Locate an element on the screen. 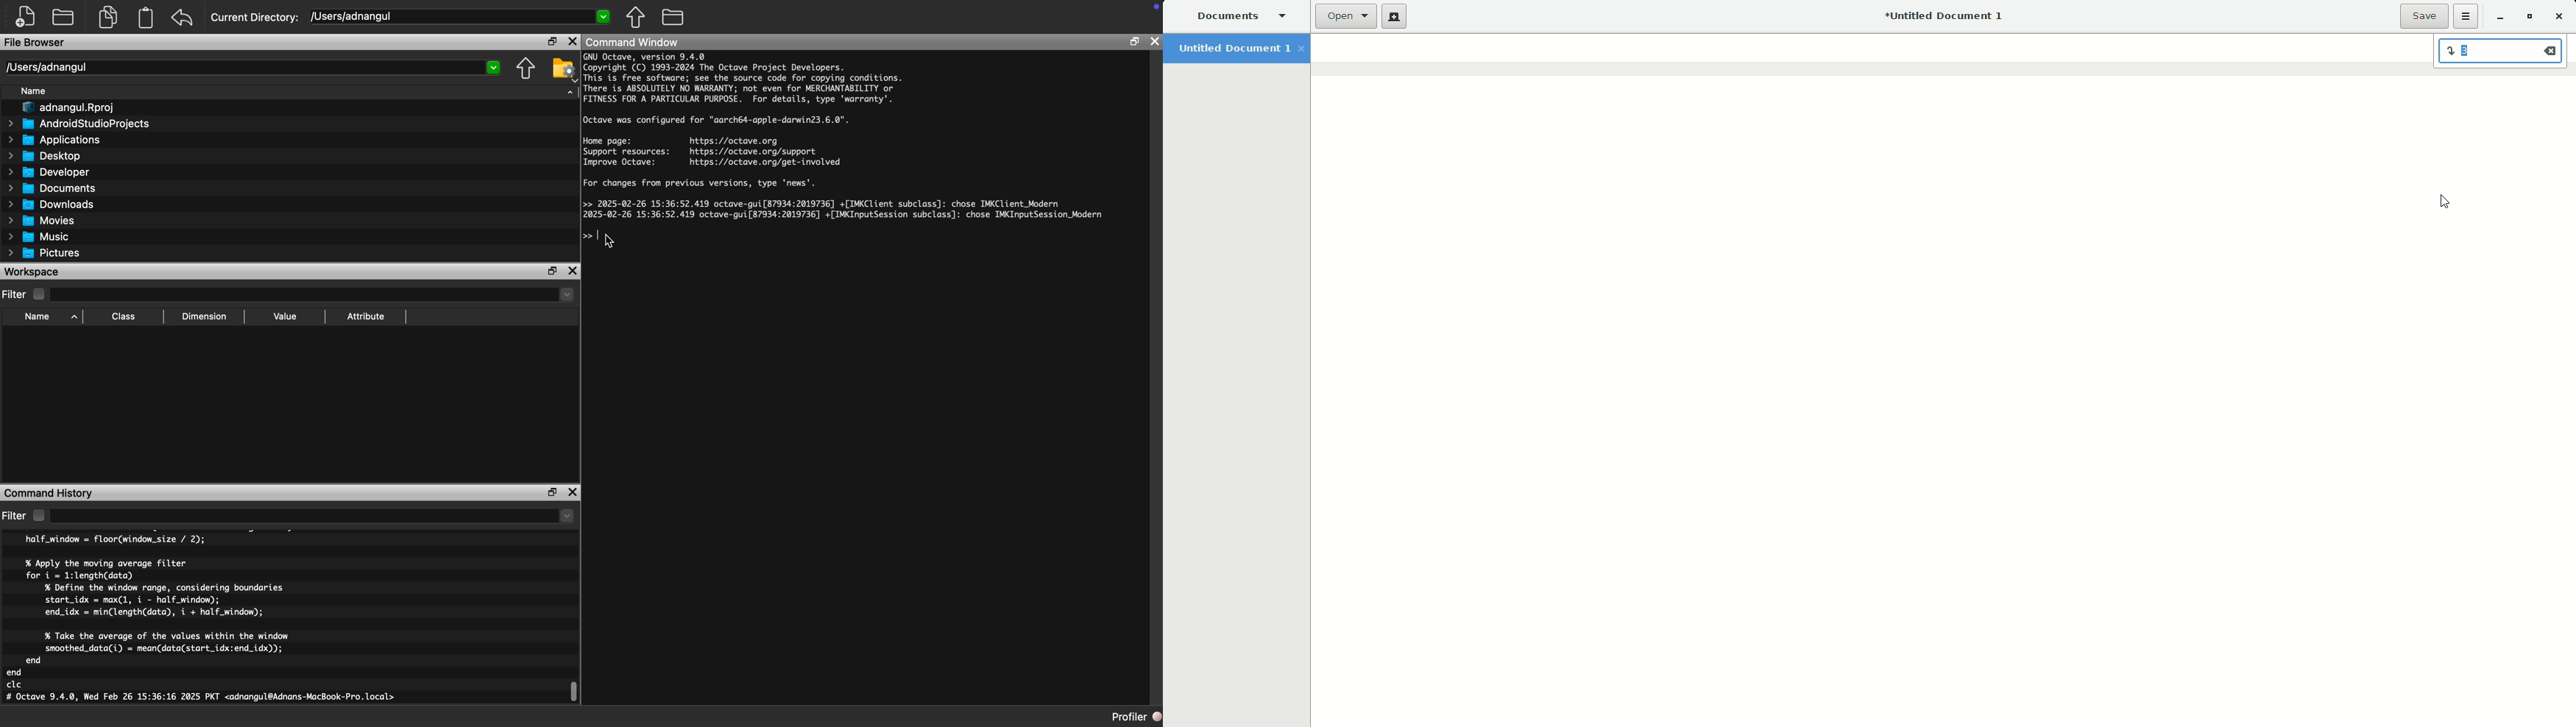 The width and height of the screenshot is (2576, 728). AndroidStudioProjects is located at coordinates (78, 124).